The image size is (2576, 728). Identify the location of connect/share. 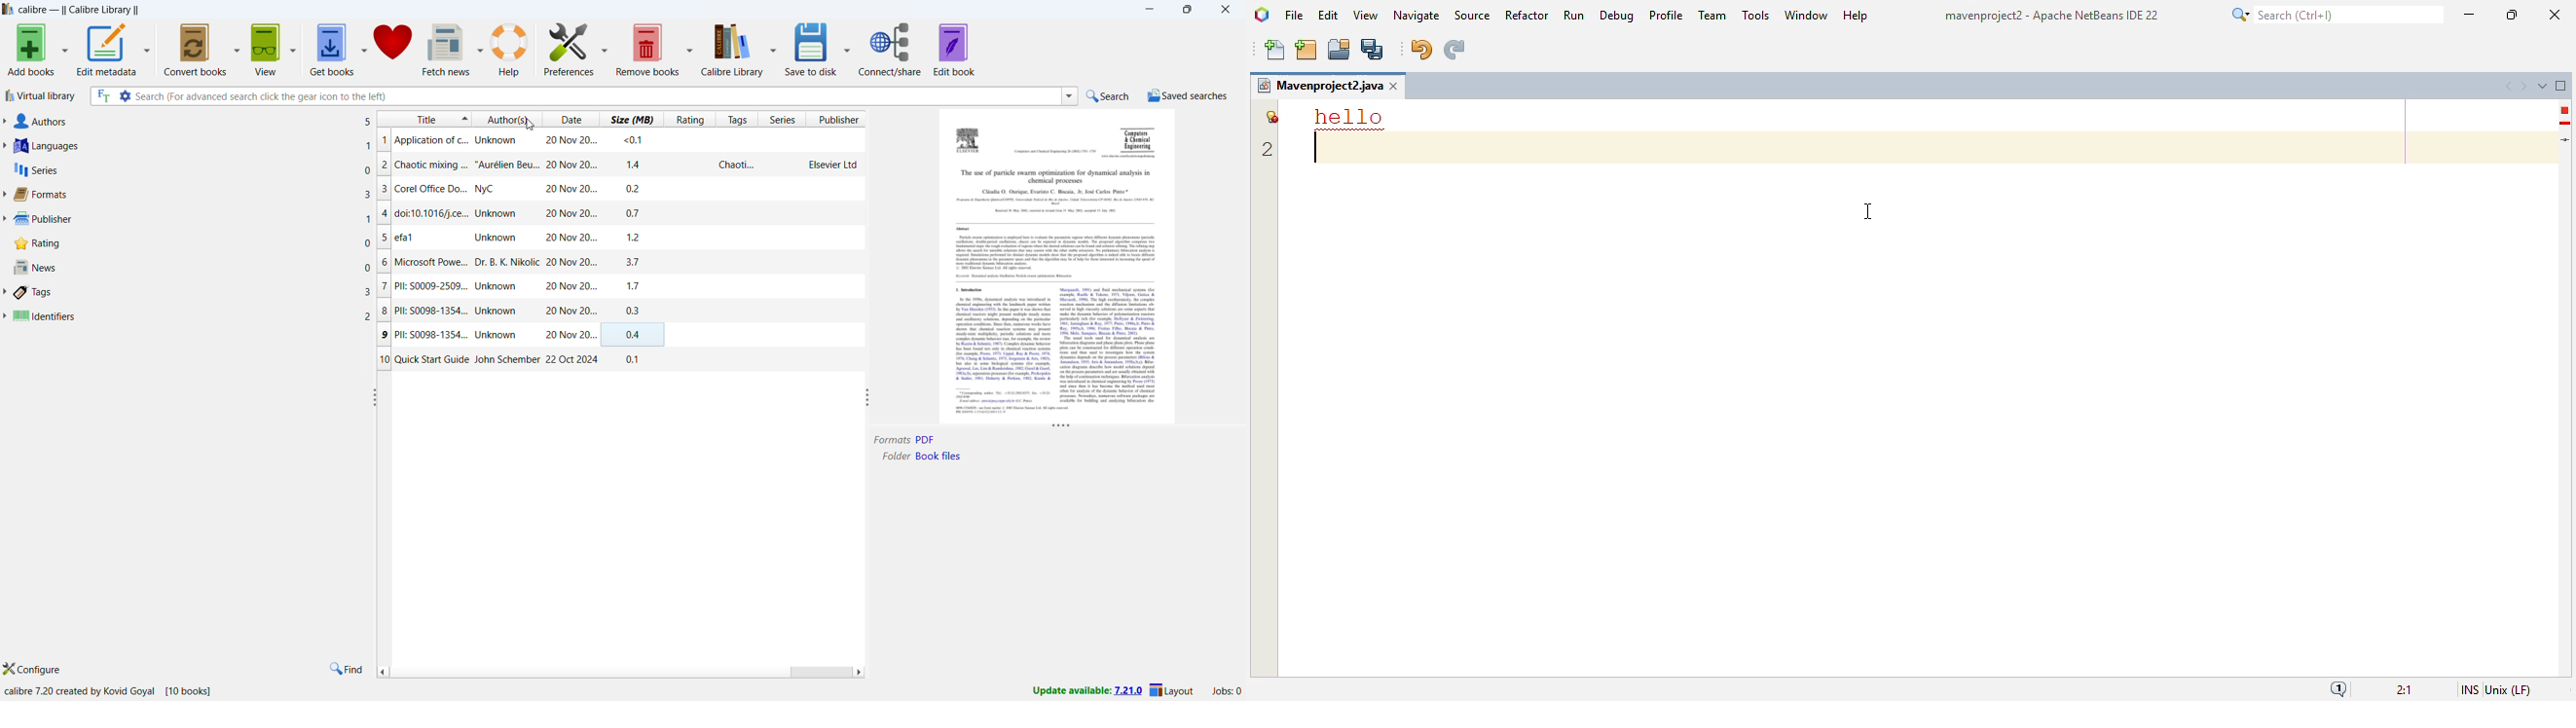
(890, 49).